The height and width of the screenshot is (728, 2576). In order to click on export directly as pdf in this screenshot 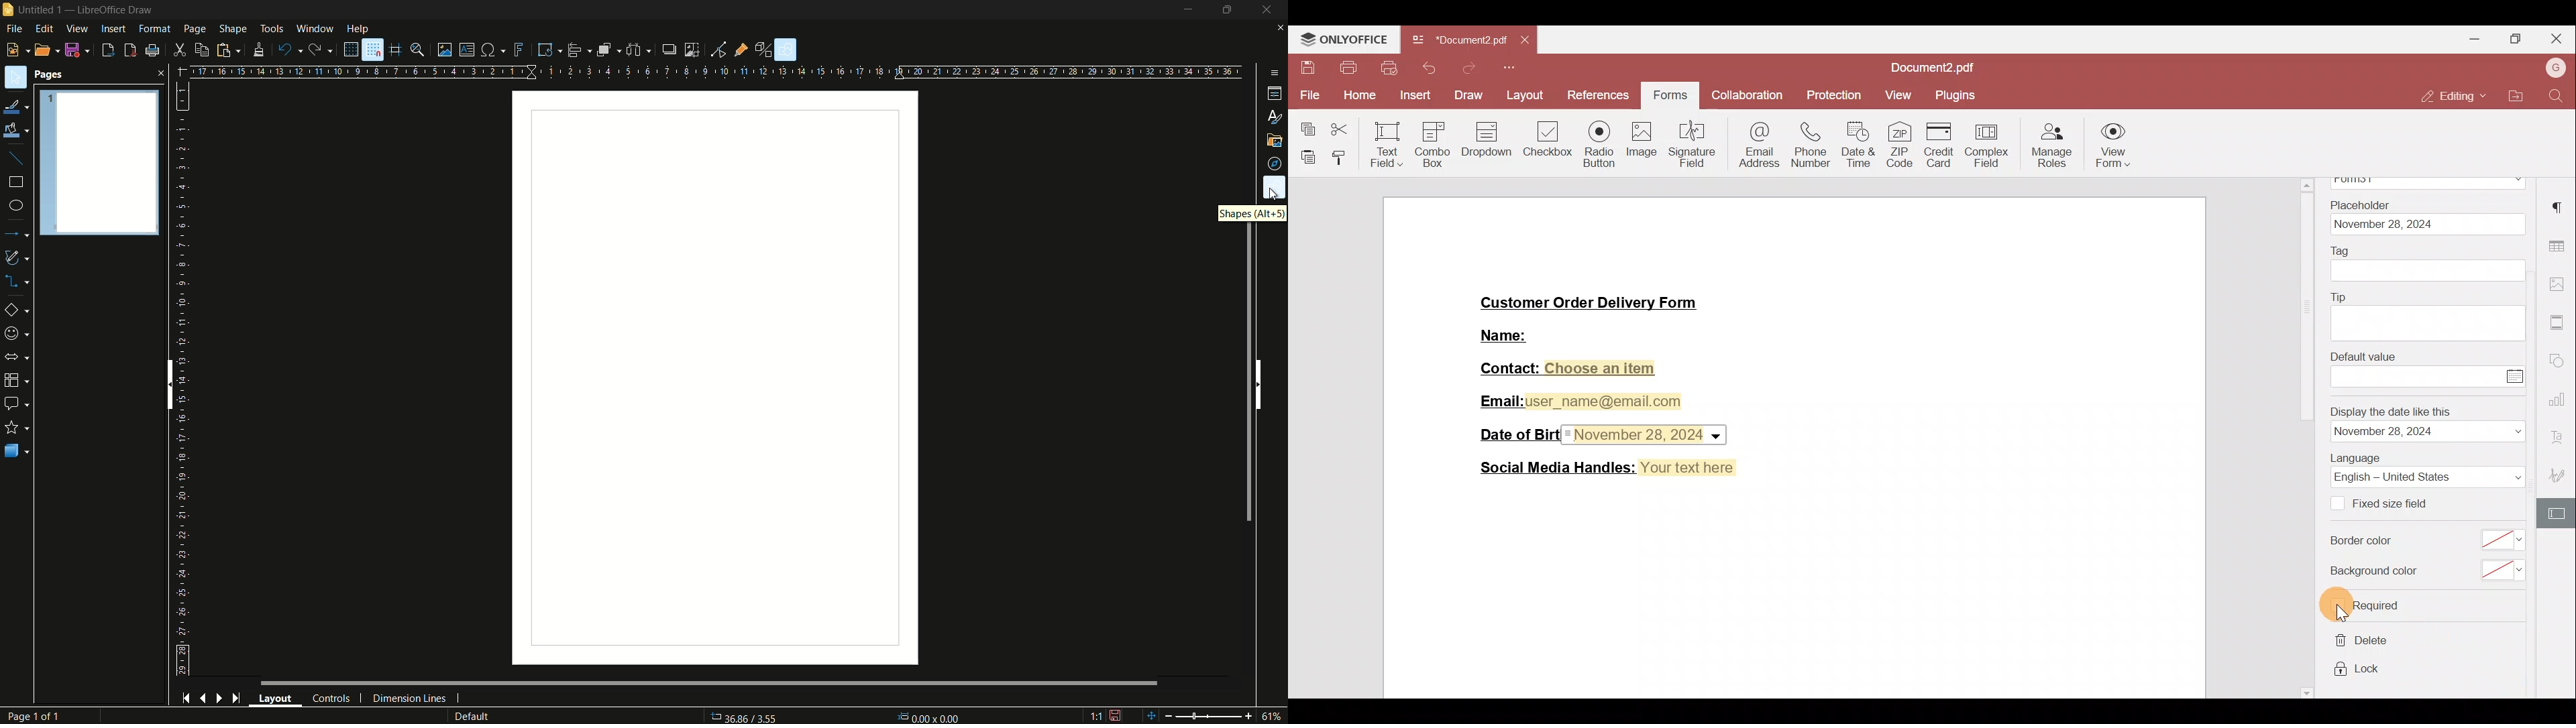, I will do `click(130, 50)`.